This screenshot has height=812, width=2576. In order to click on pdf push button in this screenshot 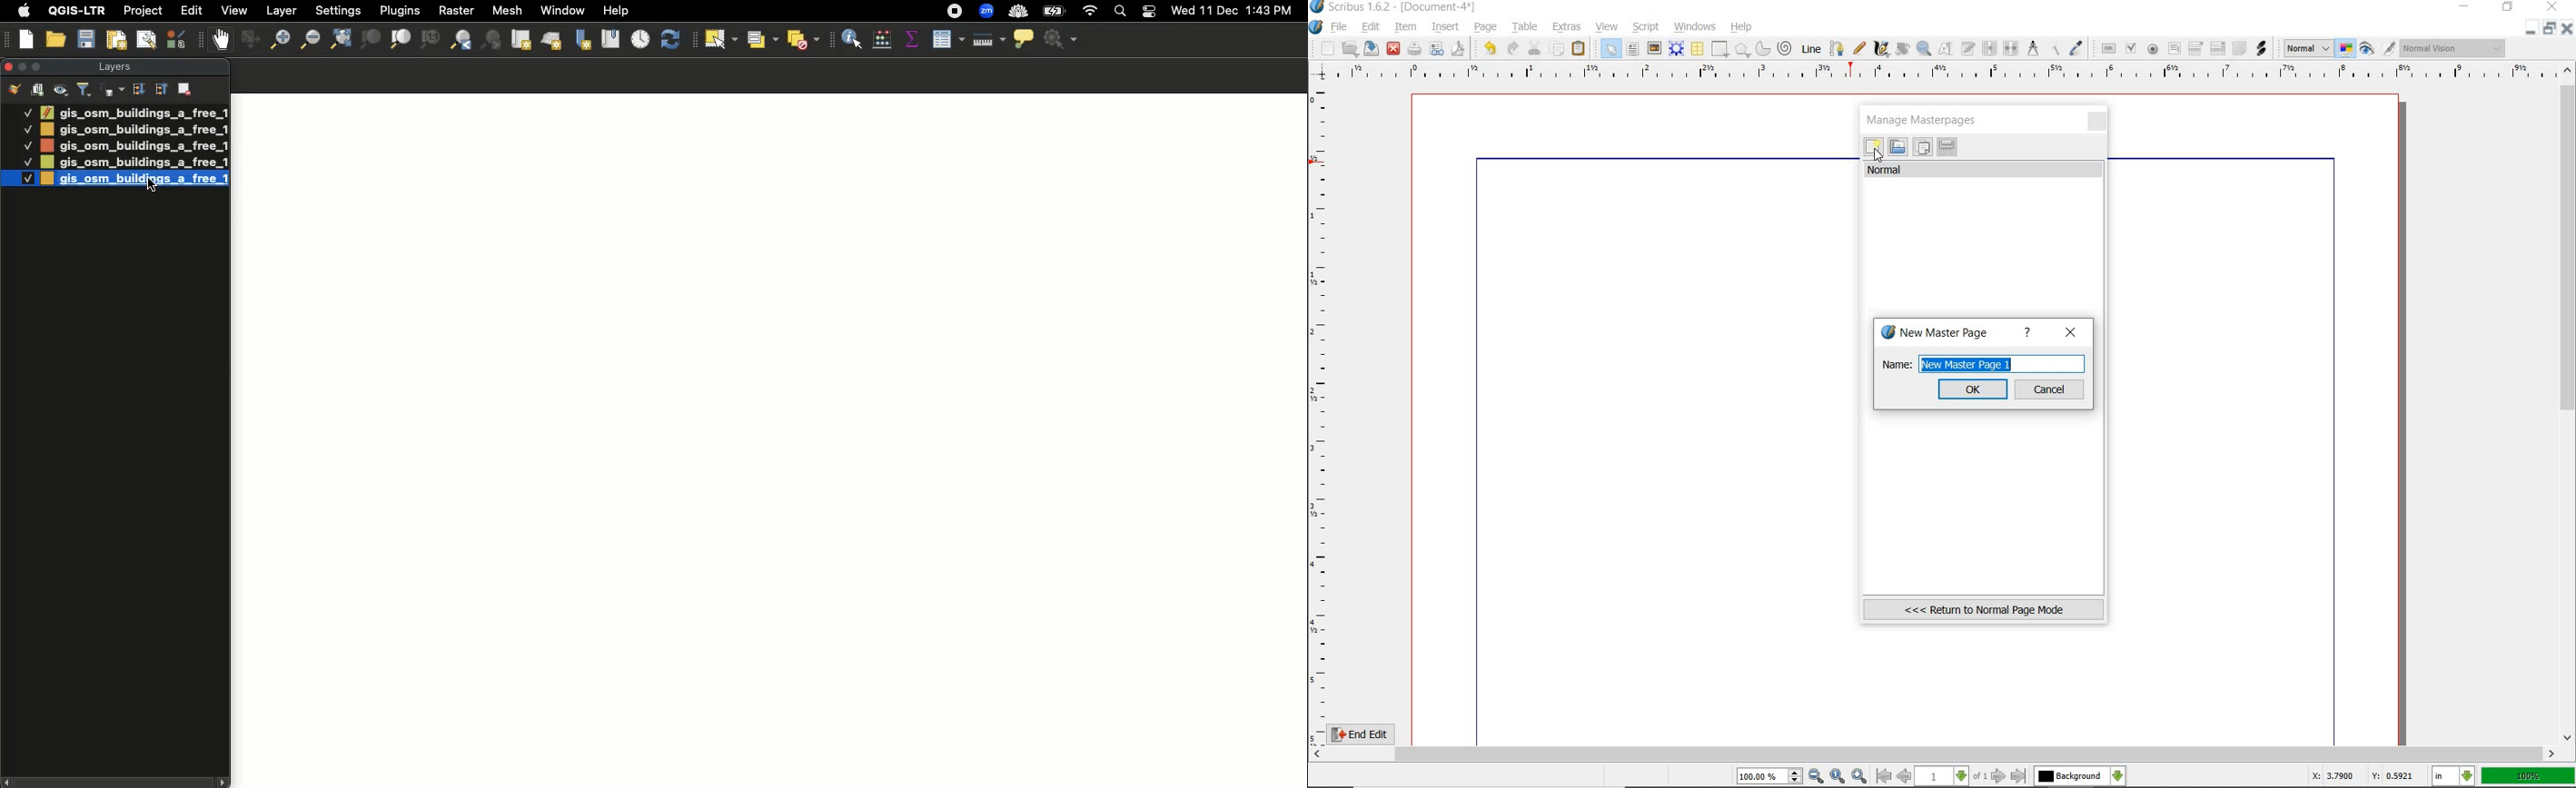, I will do `click(2106, 48)`.